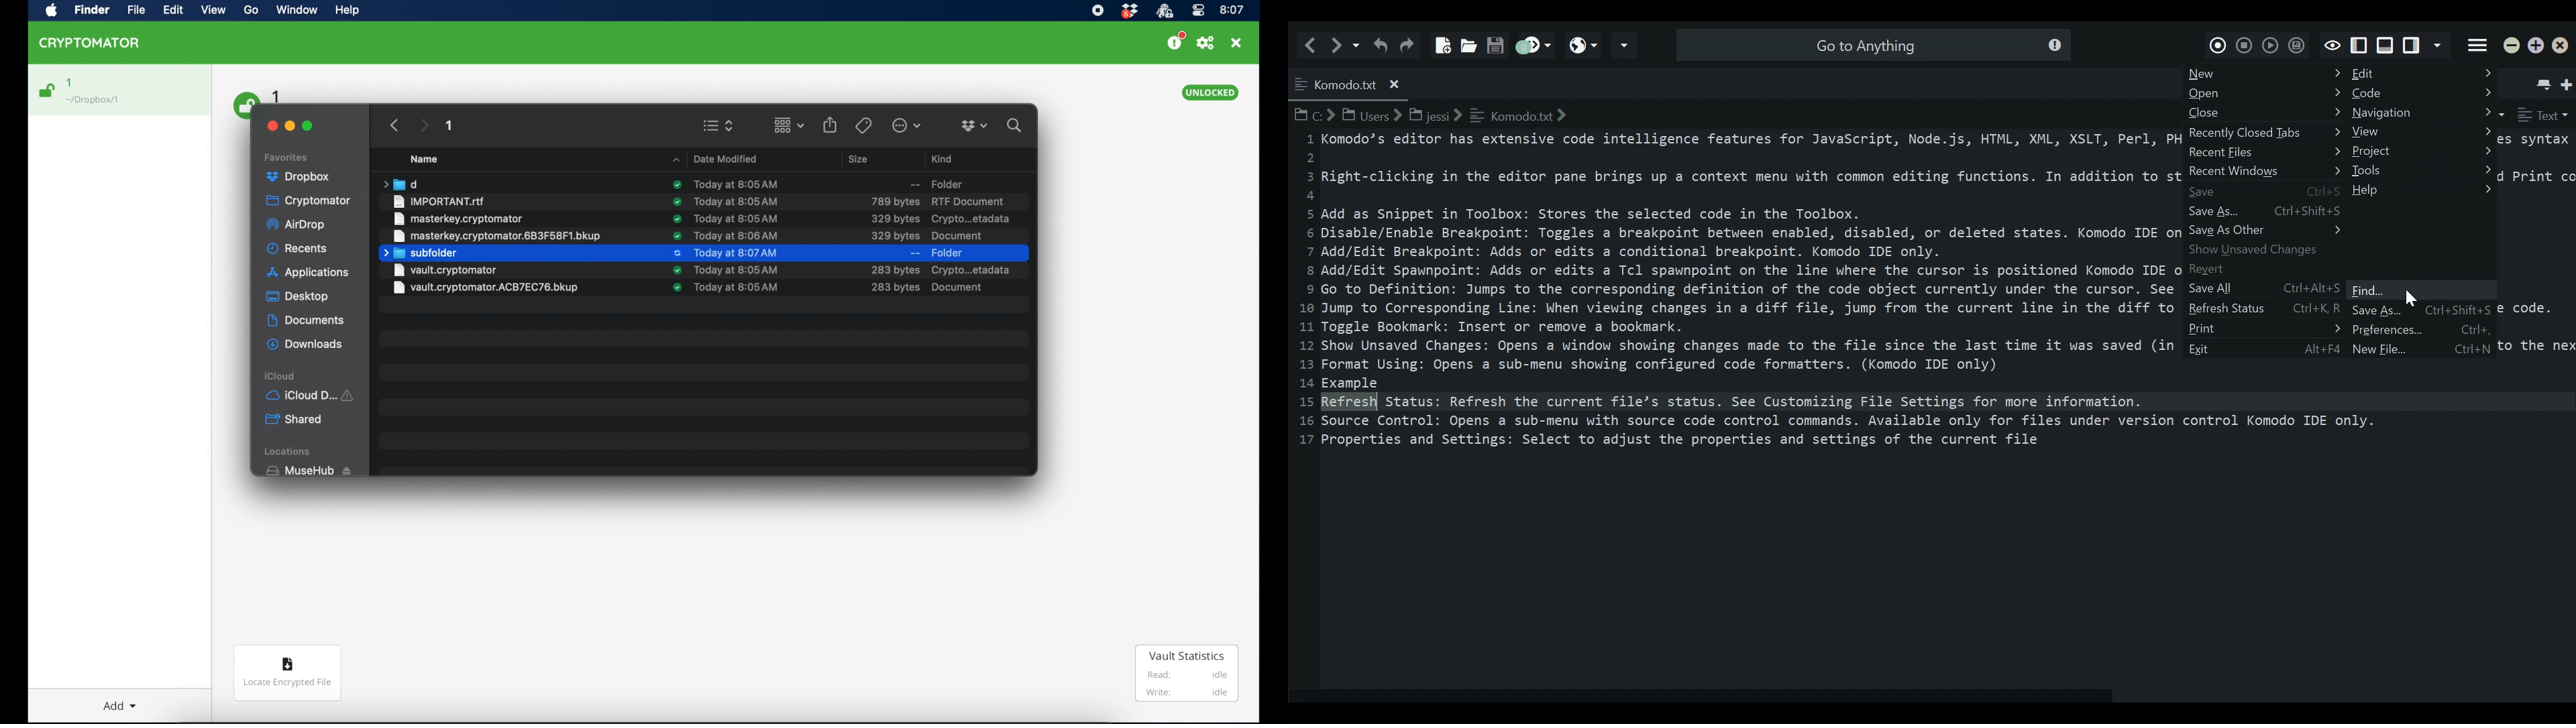 This screenshot has width=2576, height=728. Describe the element at coordinates (1197, 11) in the screenshot. I see `control center` at that location.